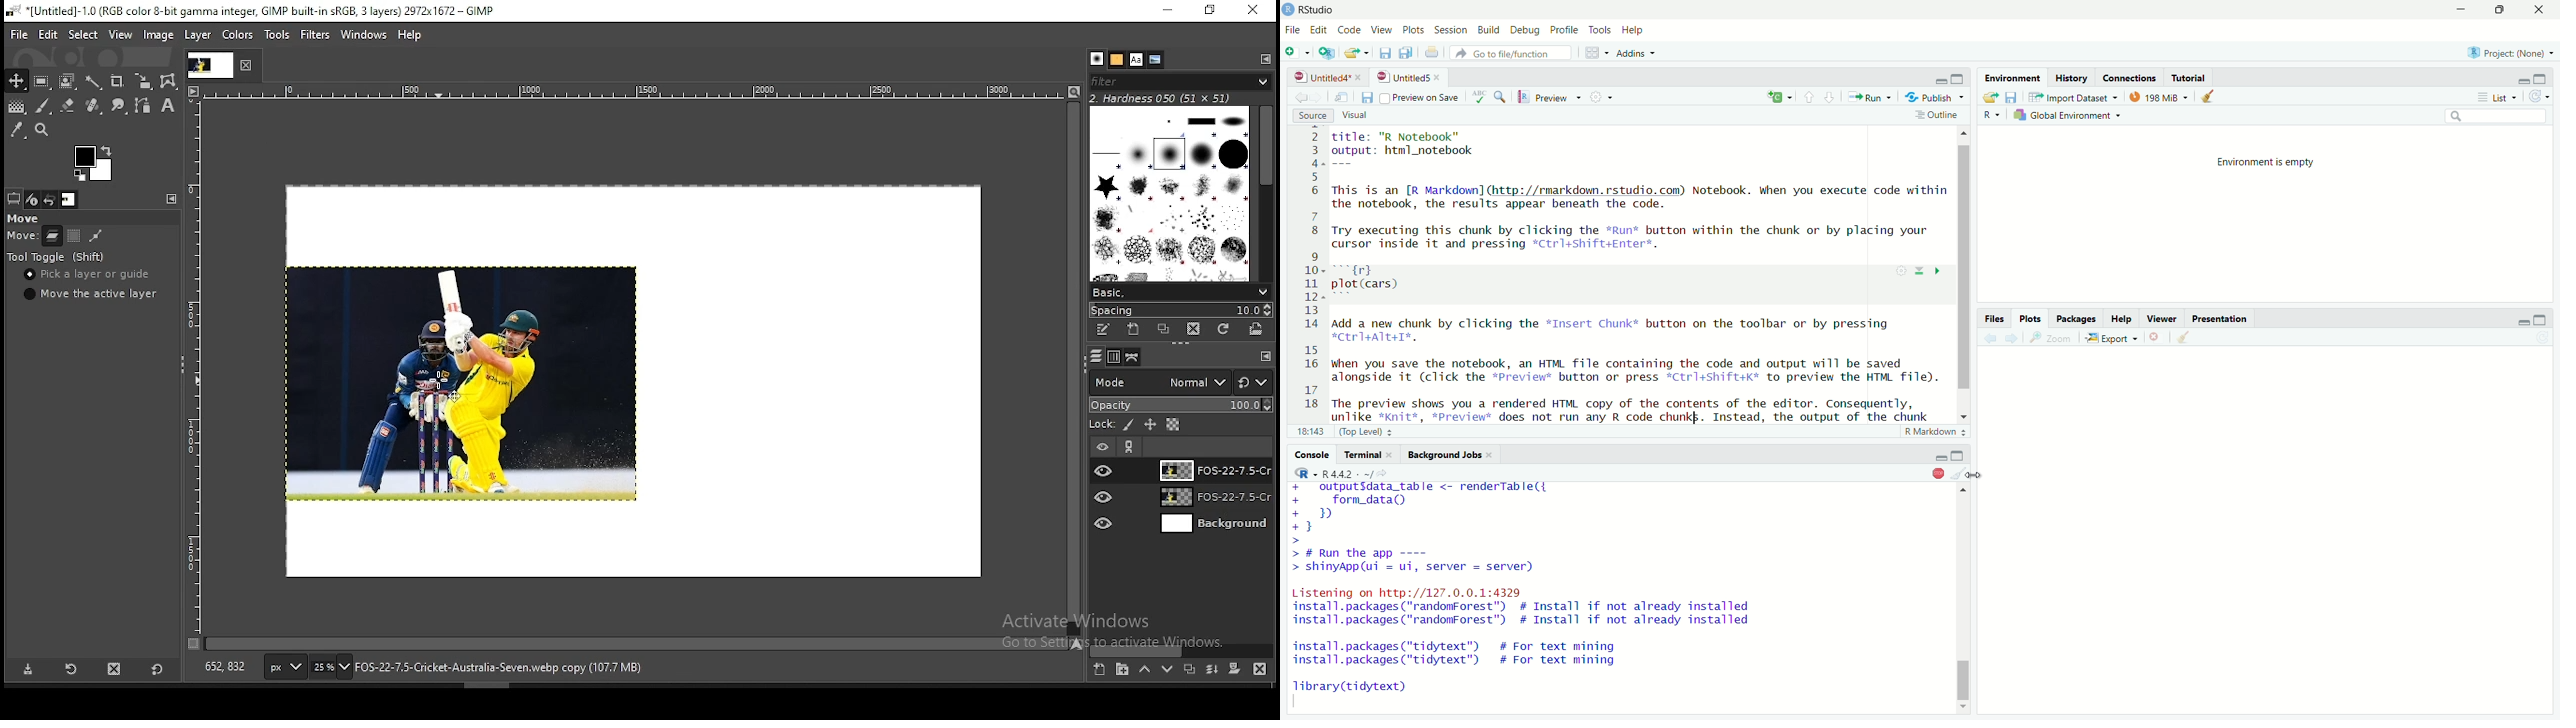  What do you see at coordinates (40, 81) in the screenshot?
I see `rectangular selection tool` at bounding box center [40, 81].